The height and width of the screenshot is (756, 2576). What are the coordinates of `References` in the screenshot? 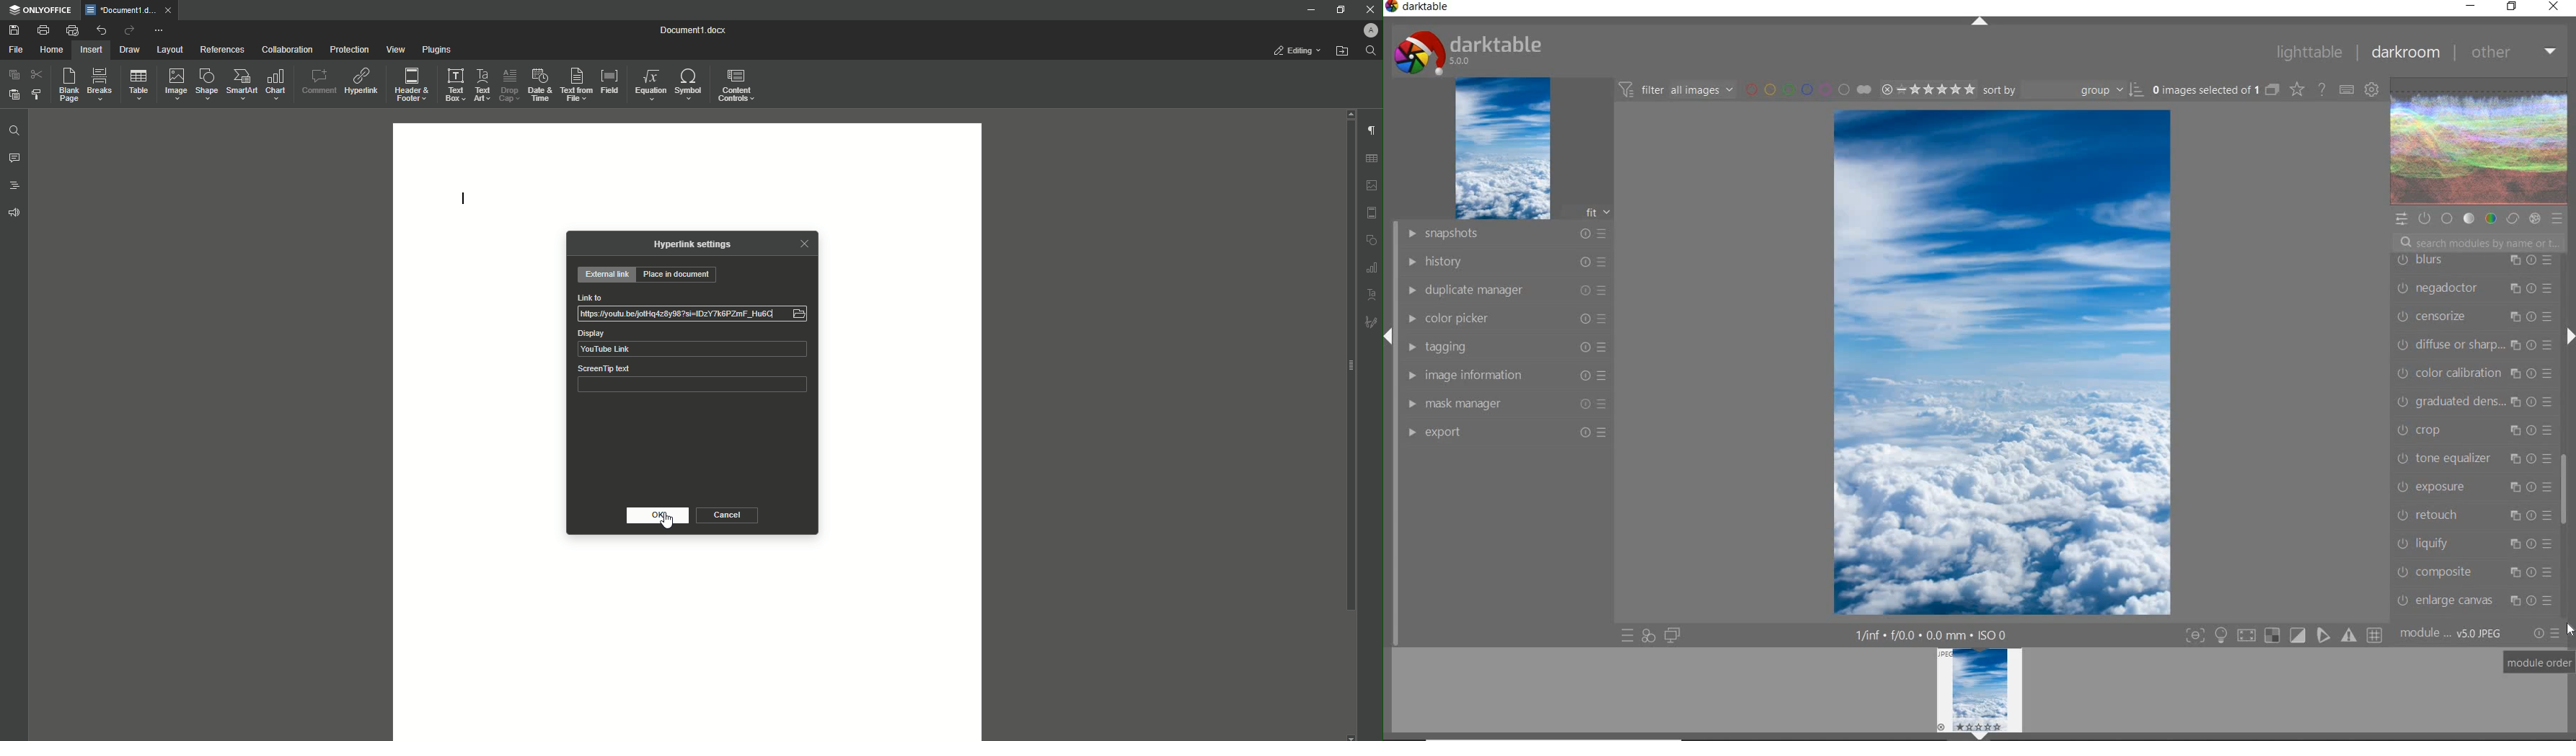 It's located at (222, 50).